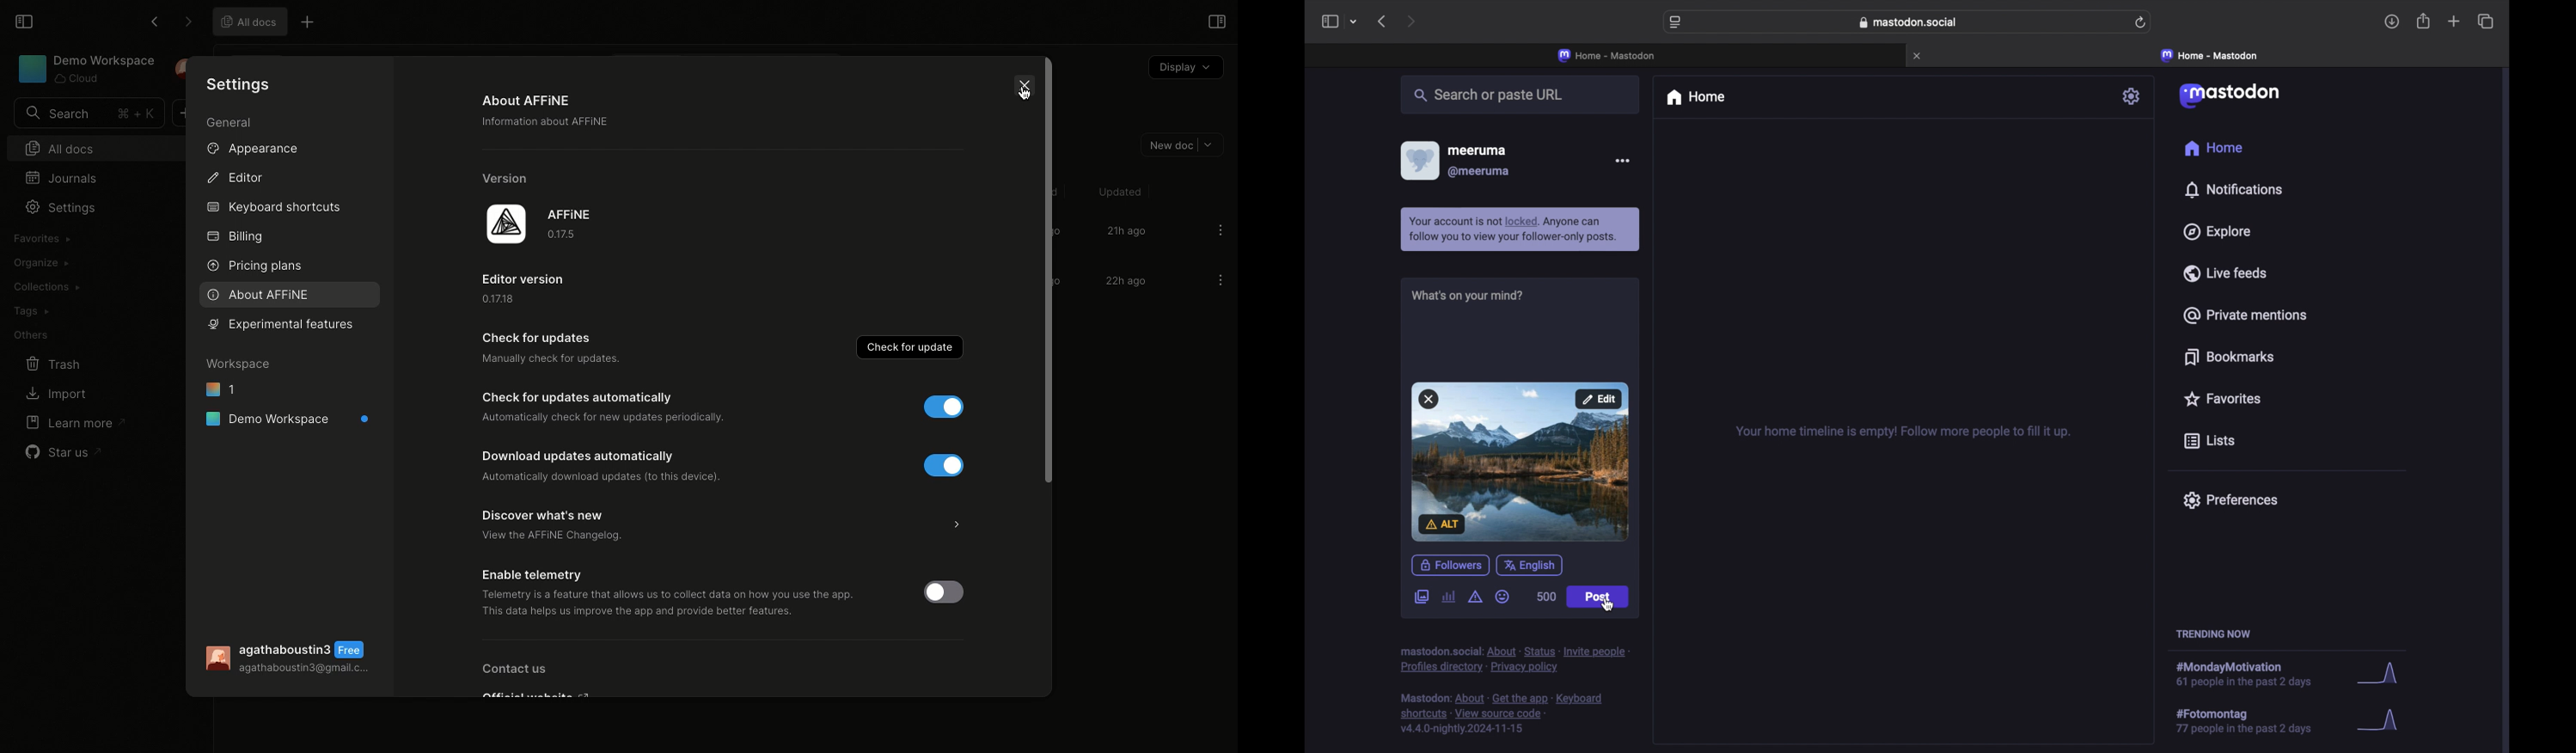 The image size is (2576, 756). I want to click on Display, so click(1184, 68).